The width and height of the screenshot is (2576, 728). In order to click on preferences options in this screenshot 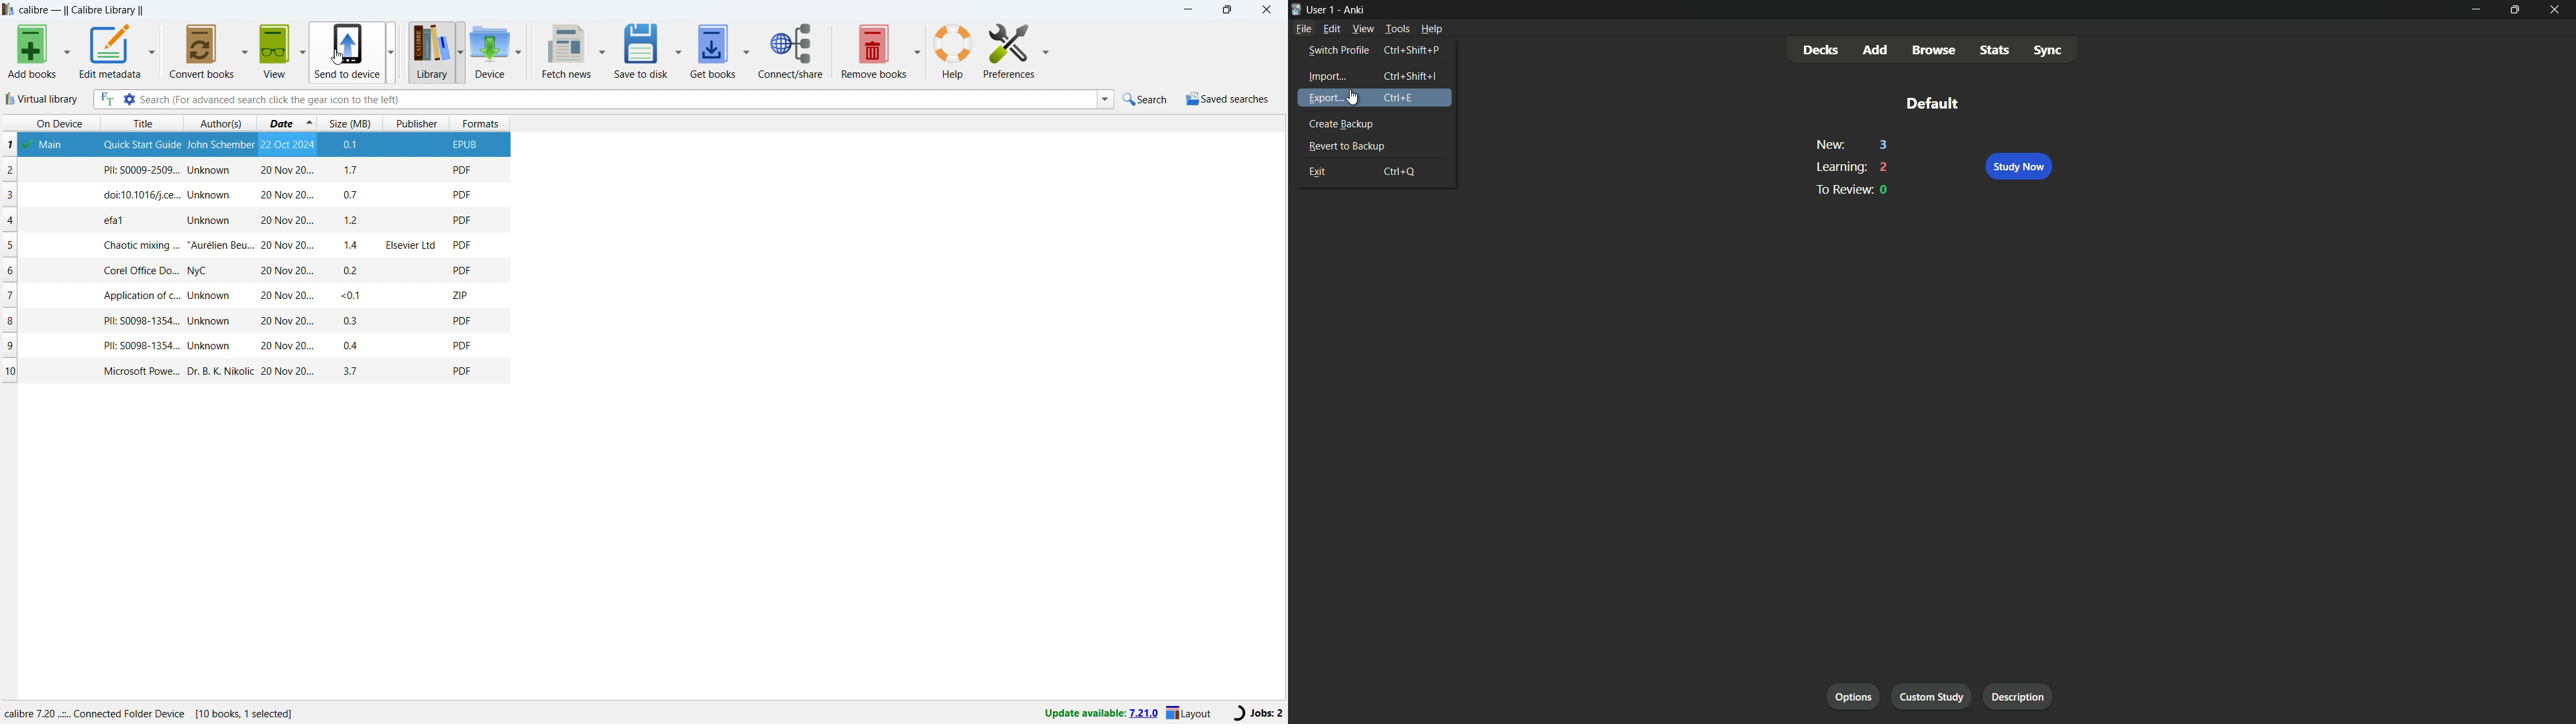, I will do `click(1008, 51)`.